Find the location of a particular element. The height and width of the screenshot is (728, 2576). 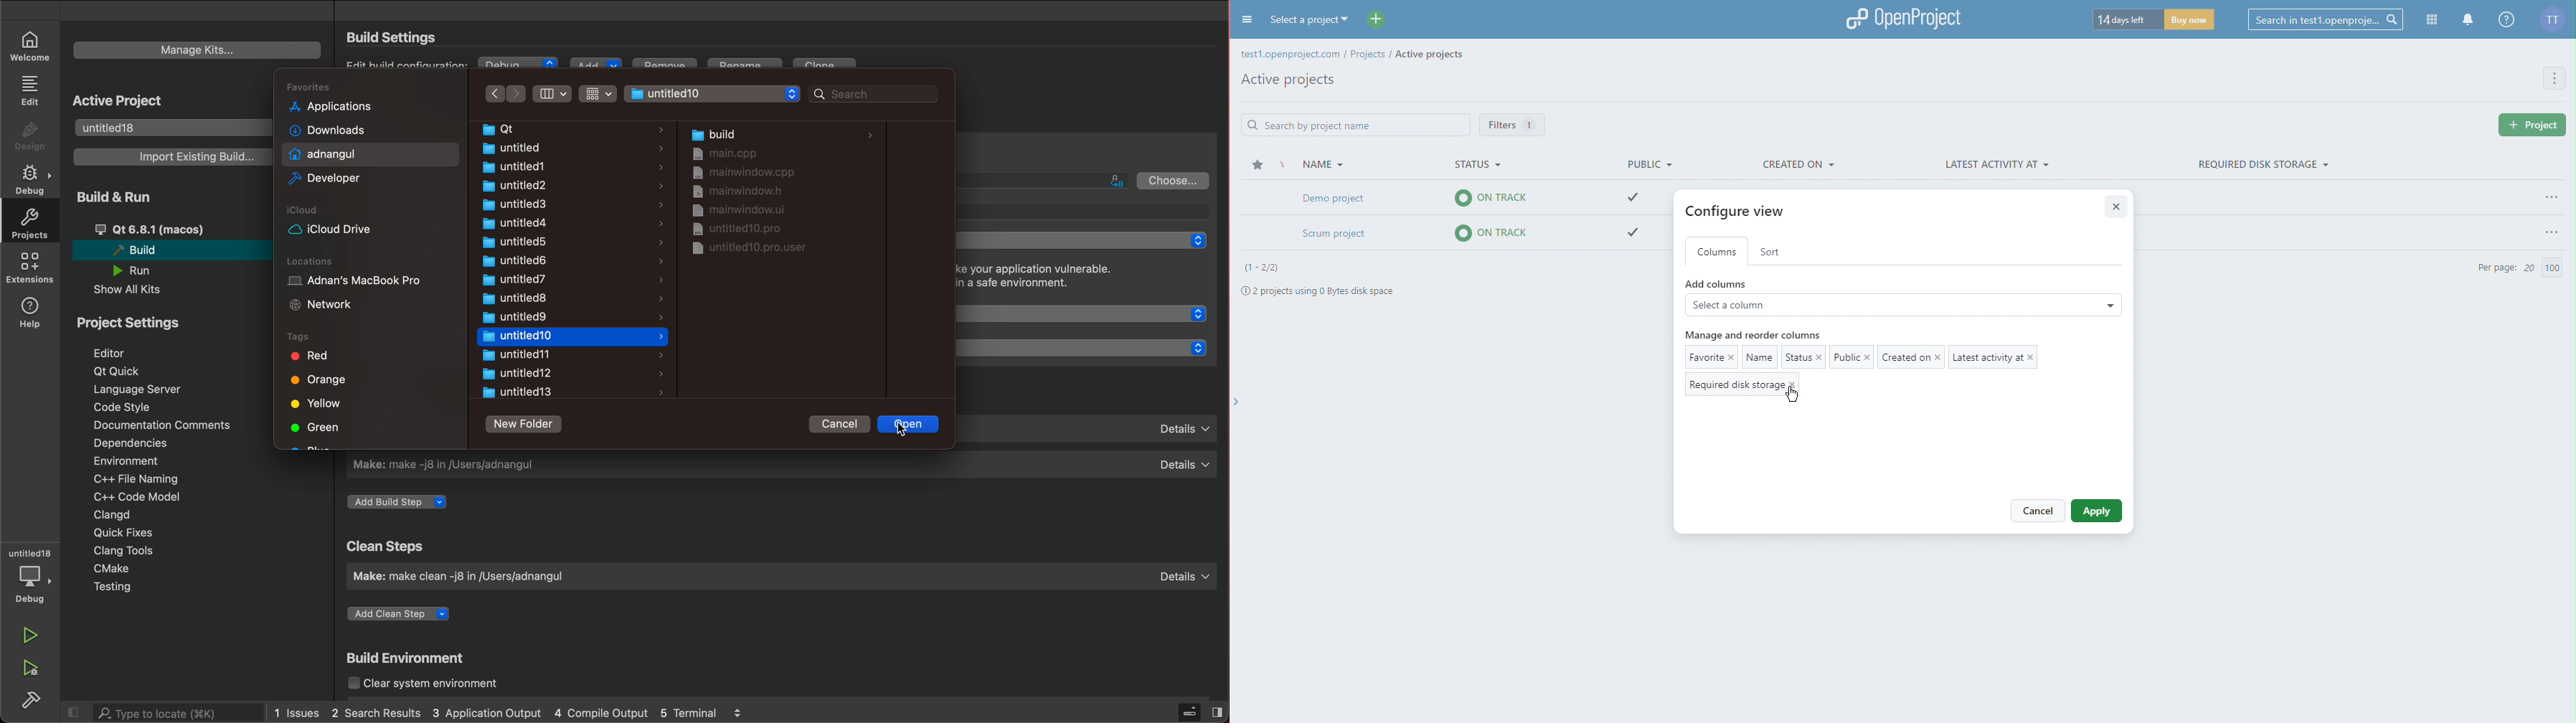

Manage and reorder columns is located at coordinates (1760, 335).